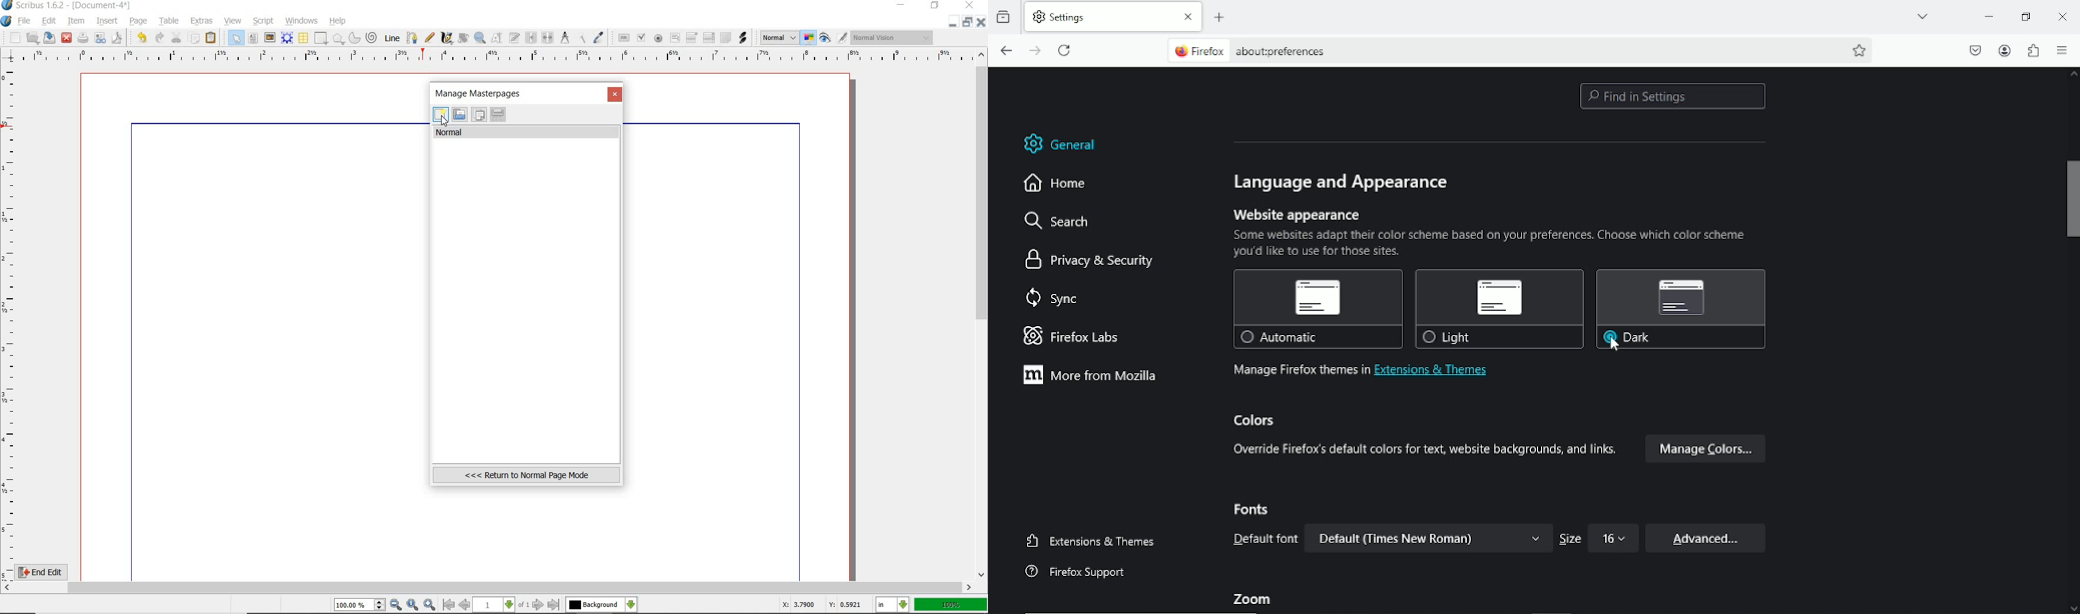  Describe the element at coordinates (640, 38) in the screenshot. I see `pdf check box` at that location.